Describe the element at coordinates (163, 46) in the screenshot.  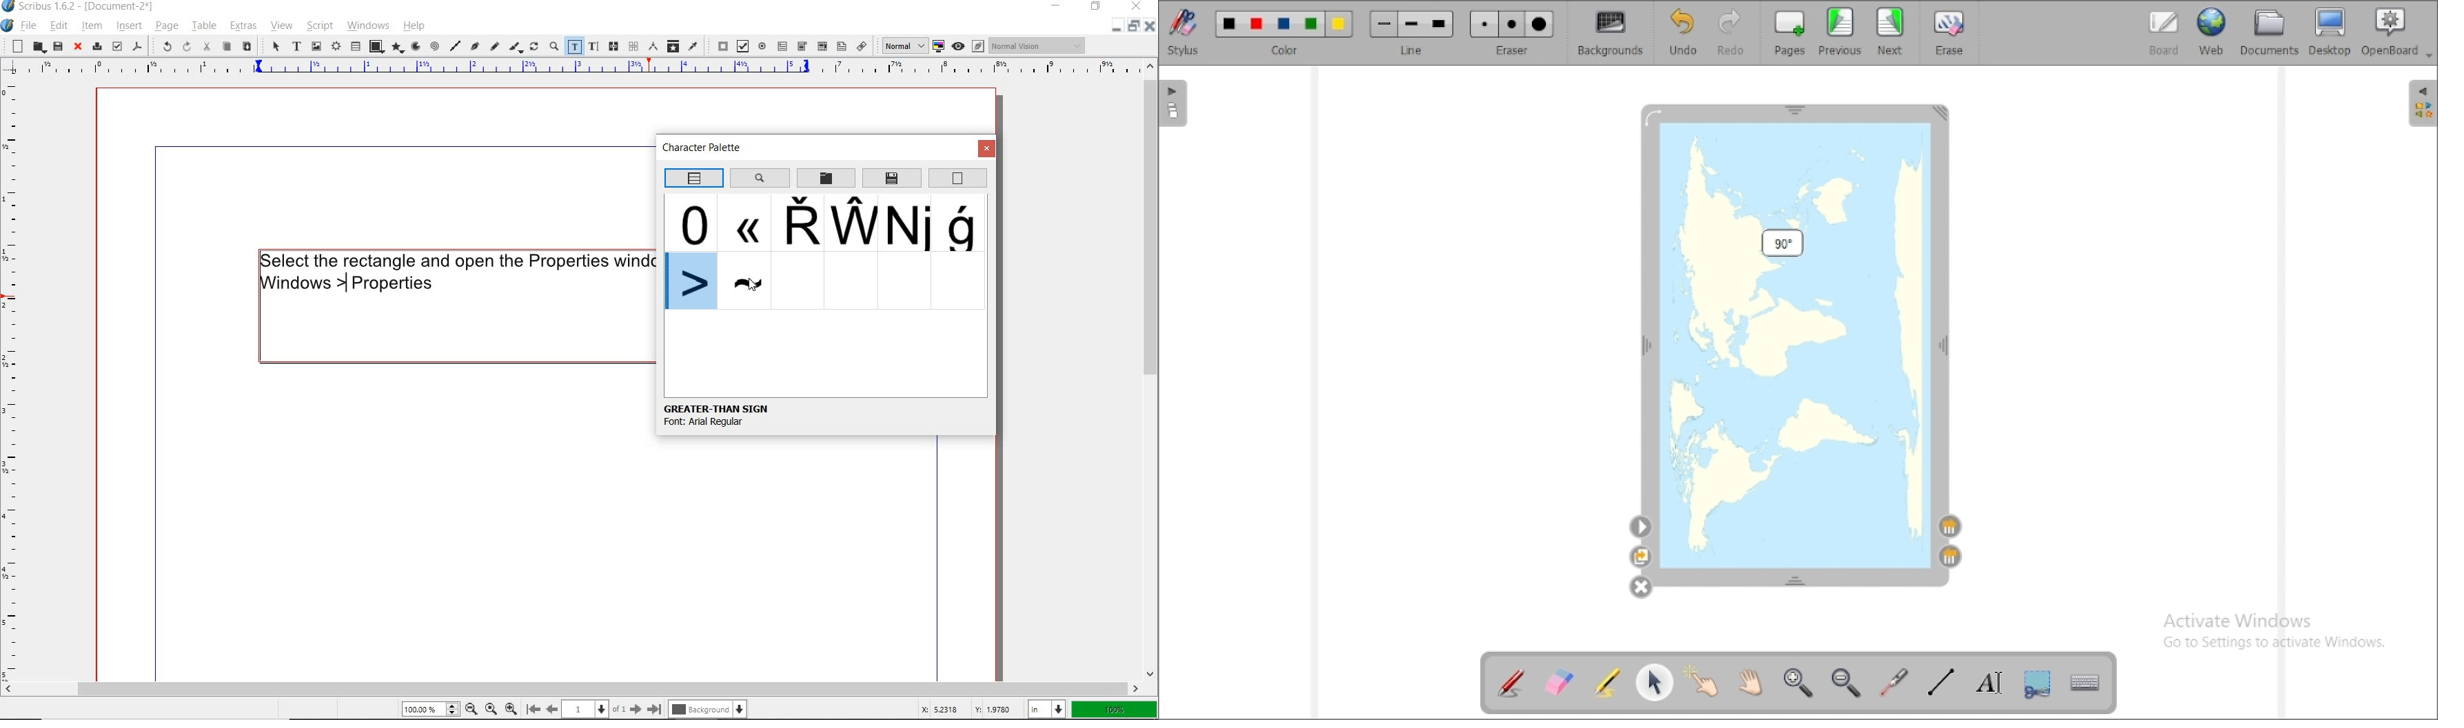
I see `undo` at that location.